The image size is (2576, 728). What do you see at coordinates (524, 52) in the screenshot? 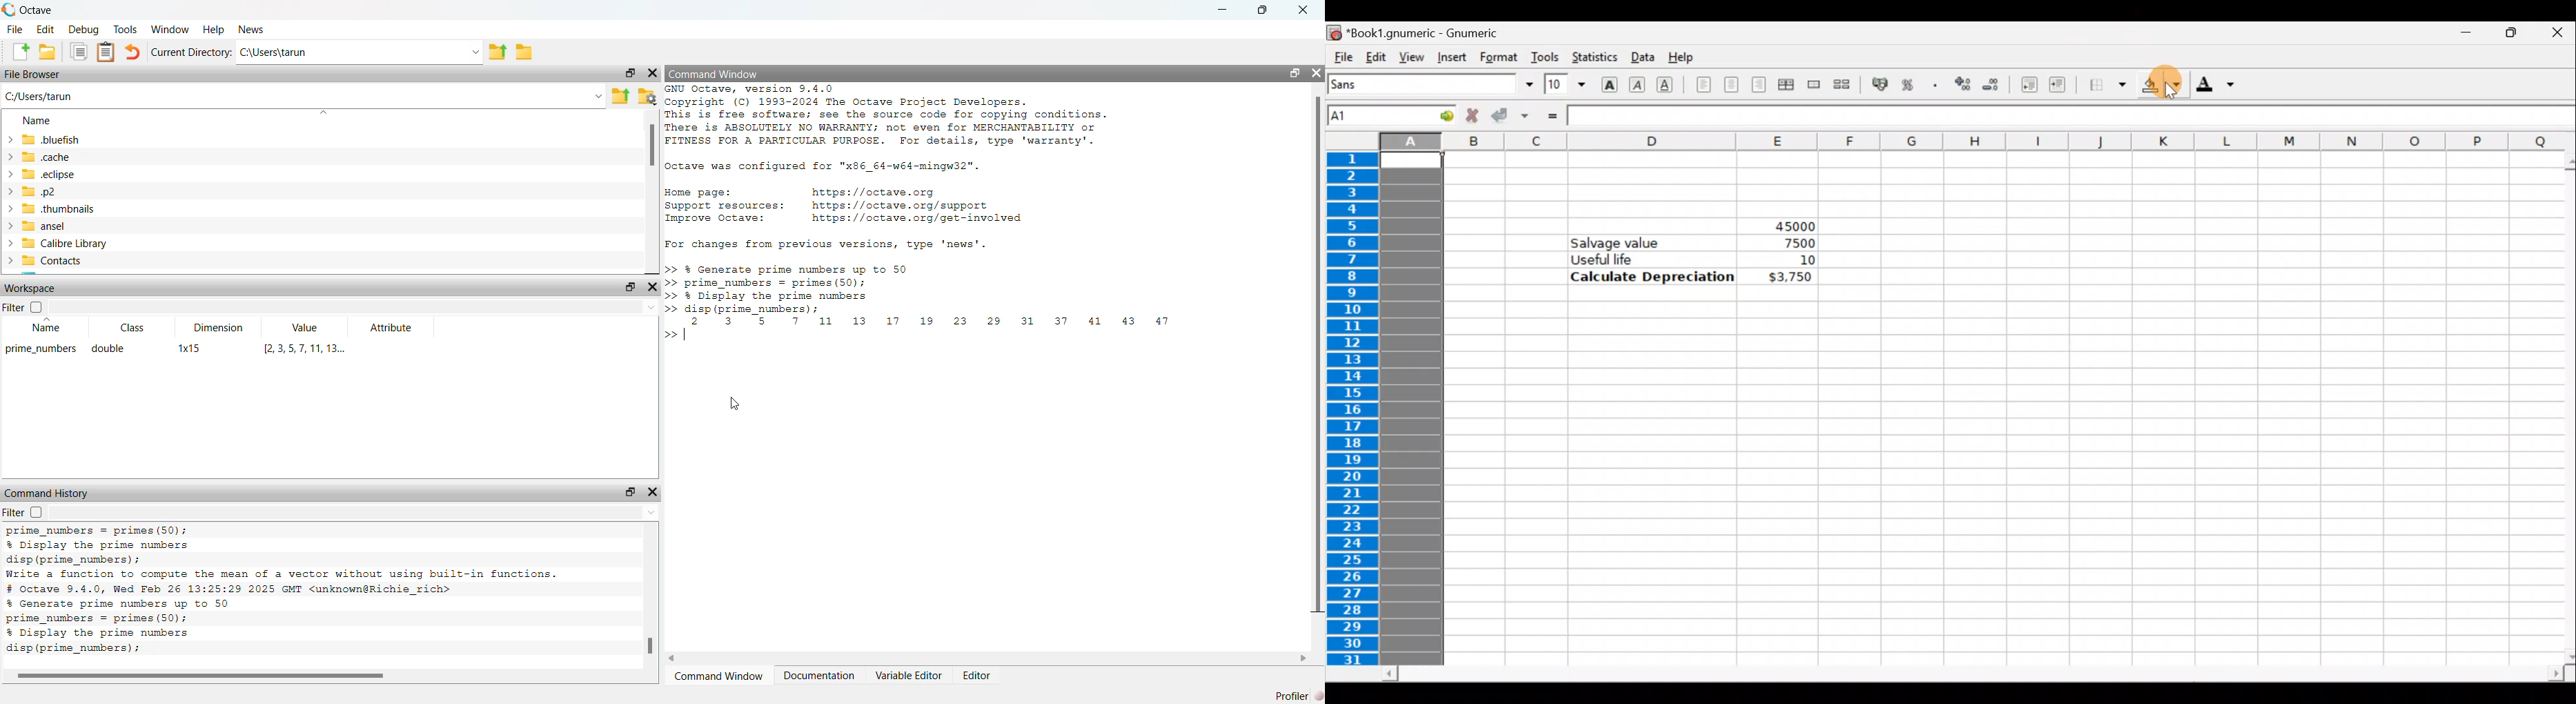
I see `folder` at bounding box center [524, 52].